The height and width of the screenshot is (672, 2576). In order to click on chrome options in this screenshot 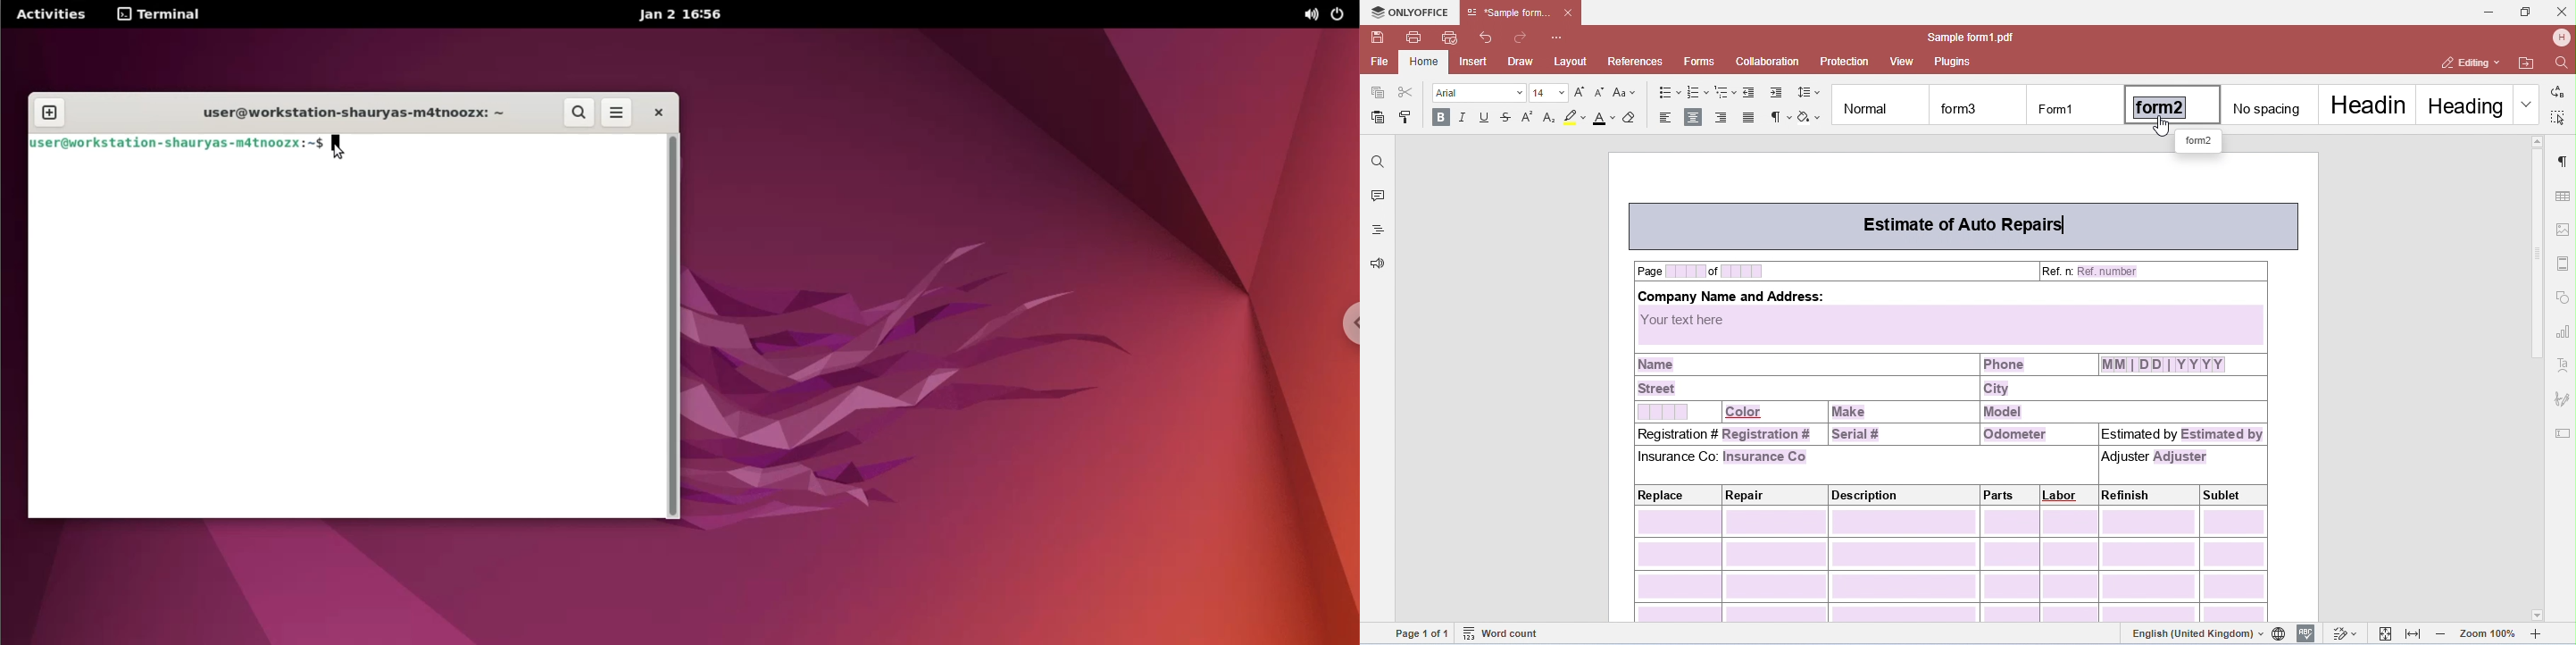, I will do `click(1345, 330)`.